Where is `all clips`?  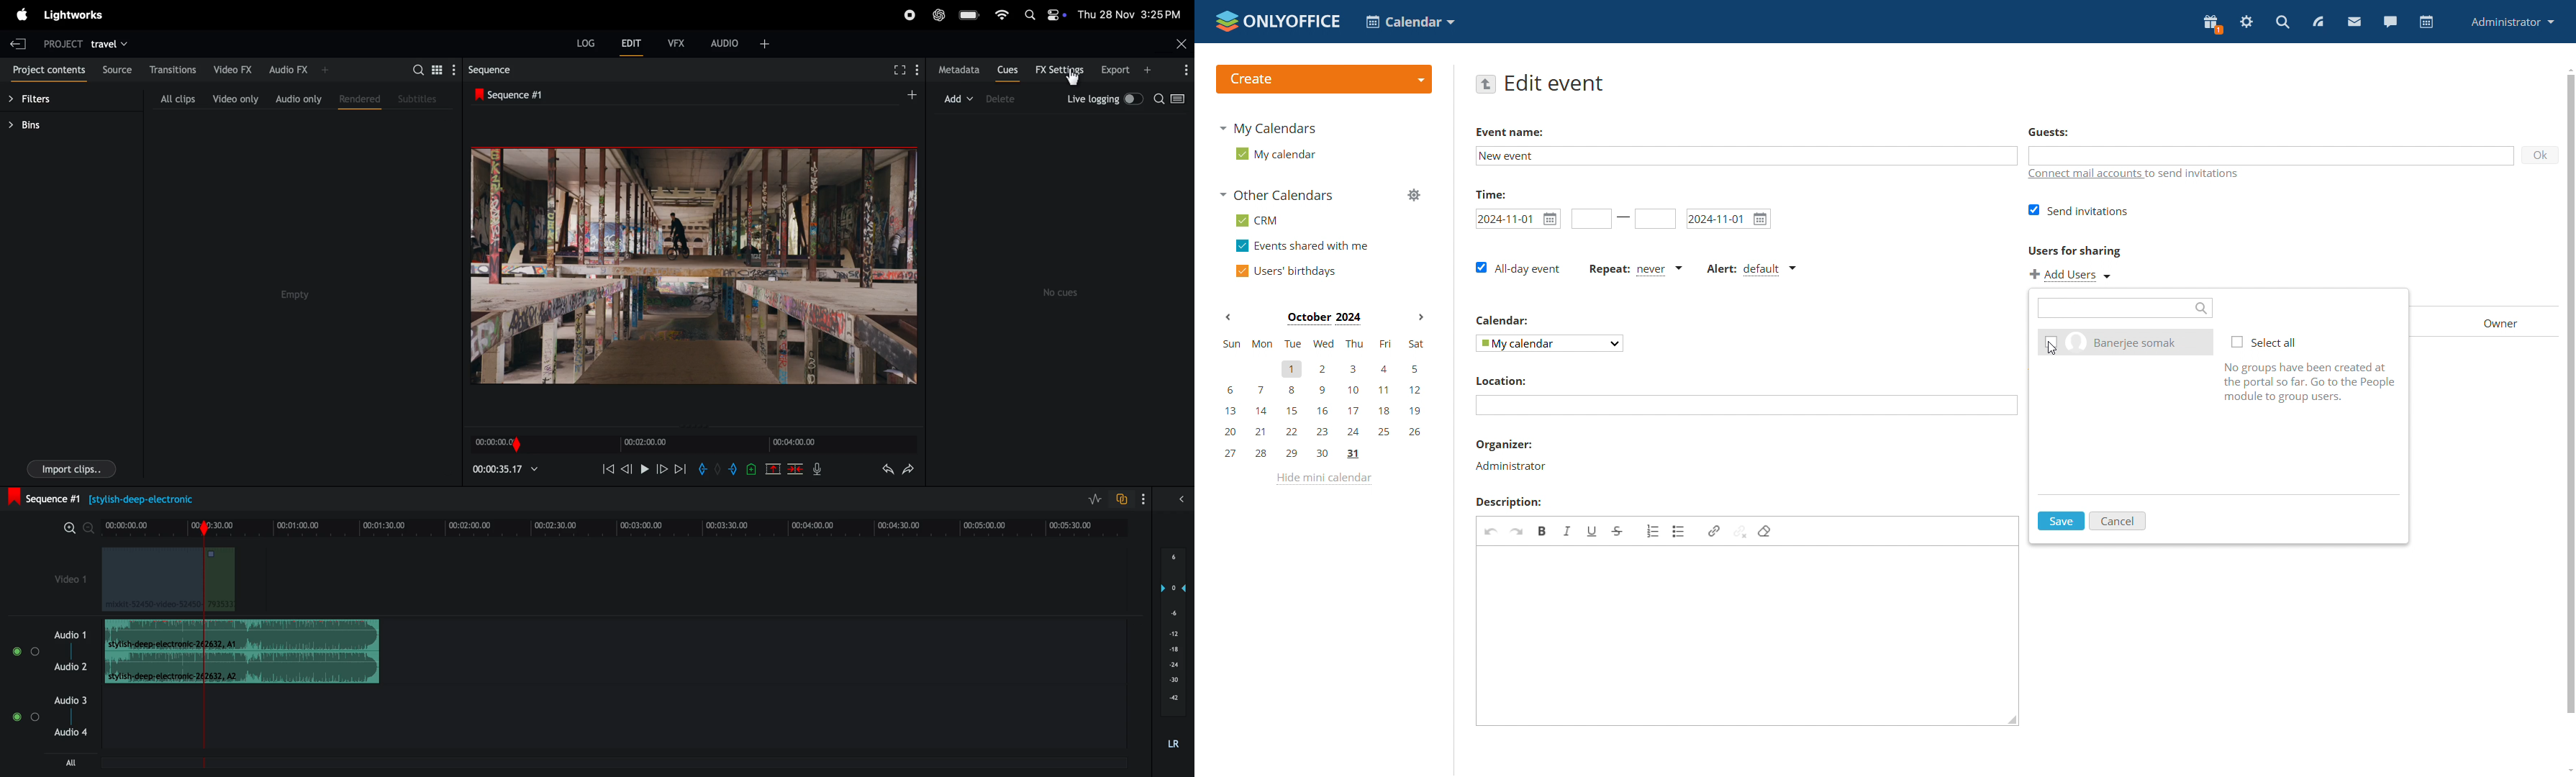 all clips is located at coordinates (170, 97).